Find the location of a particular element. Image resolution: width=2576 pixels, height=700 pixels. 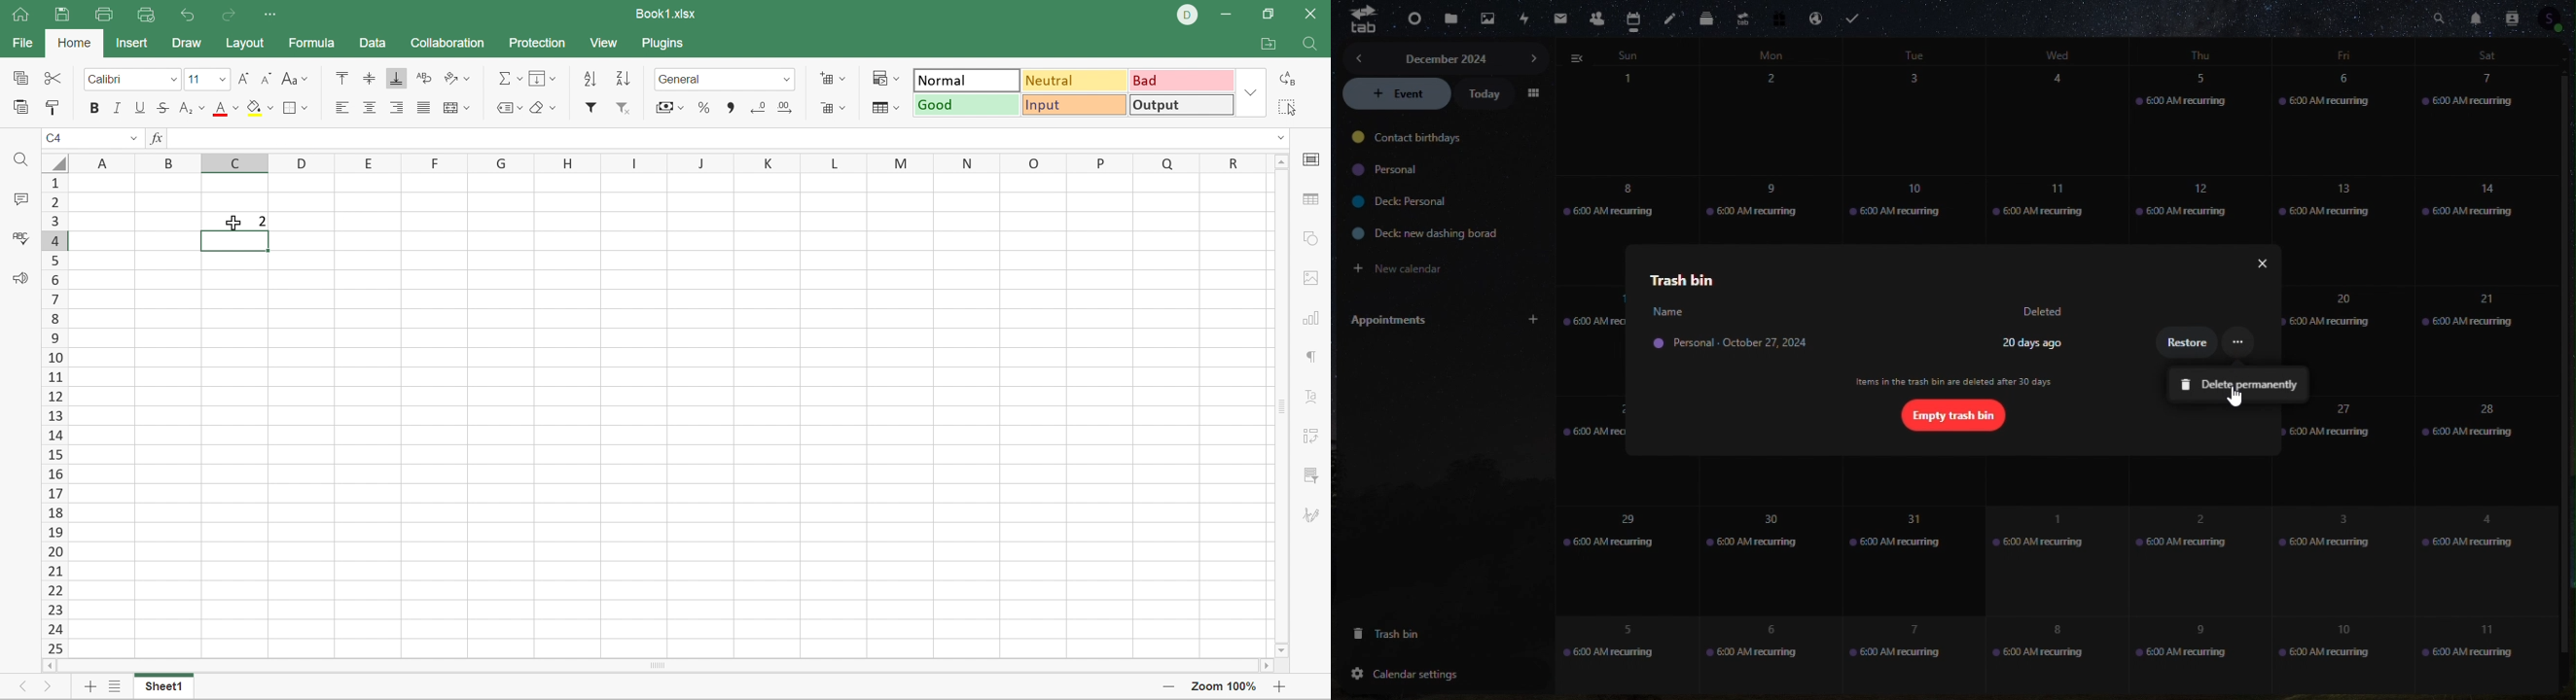

Protection is located at coordinates (535, 44).